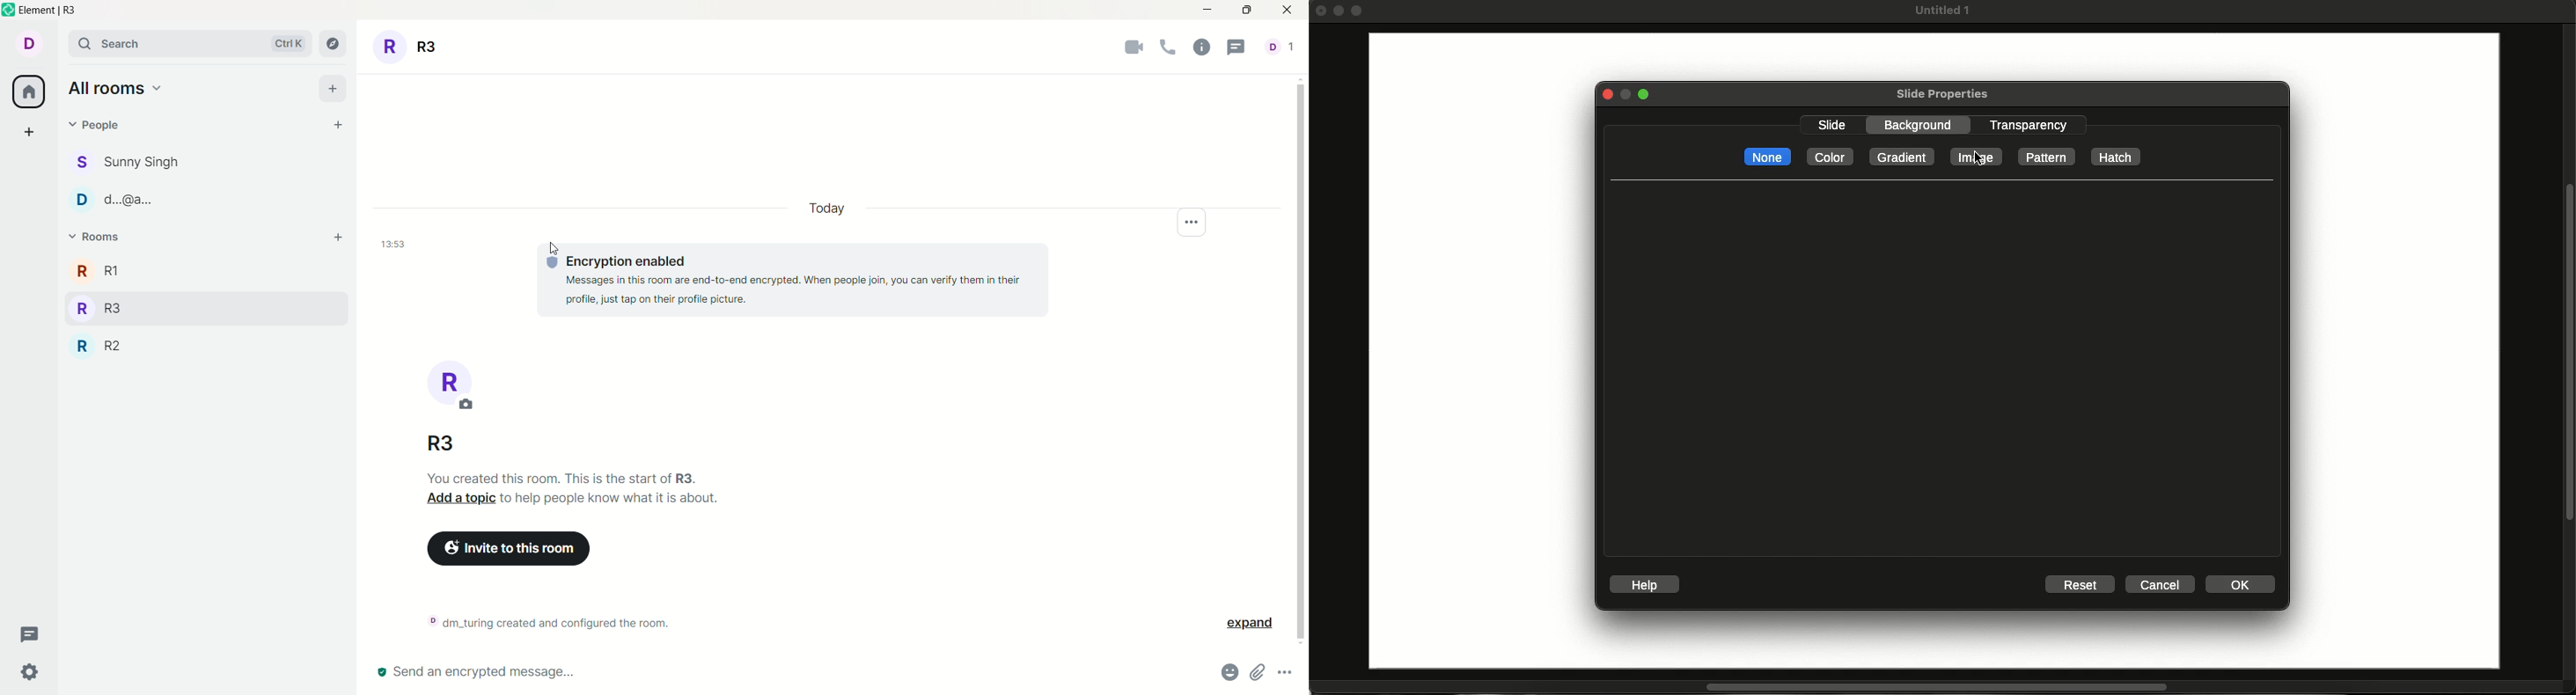 The height and width of the screenshot is (700, 2576). What do you see at coordinates (32, 133) in the screenshot?
I see `add` at bounding box center [32, 133].